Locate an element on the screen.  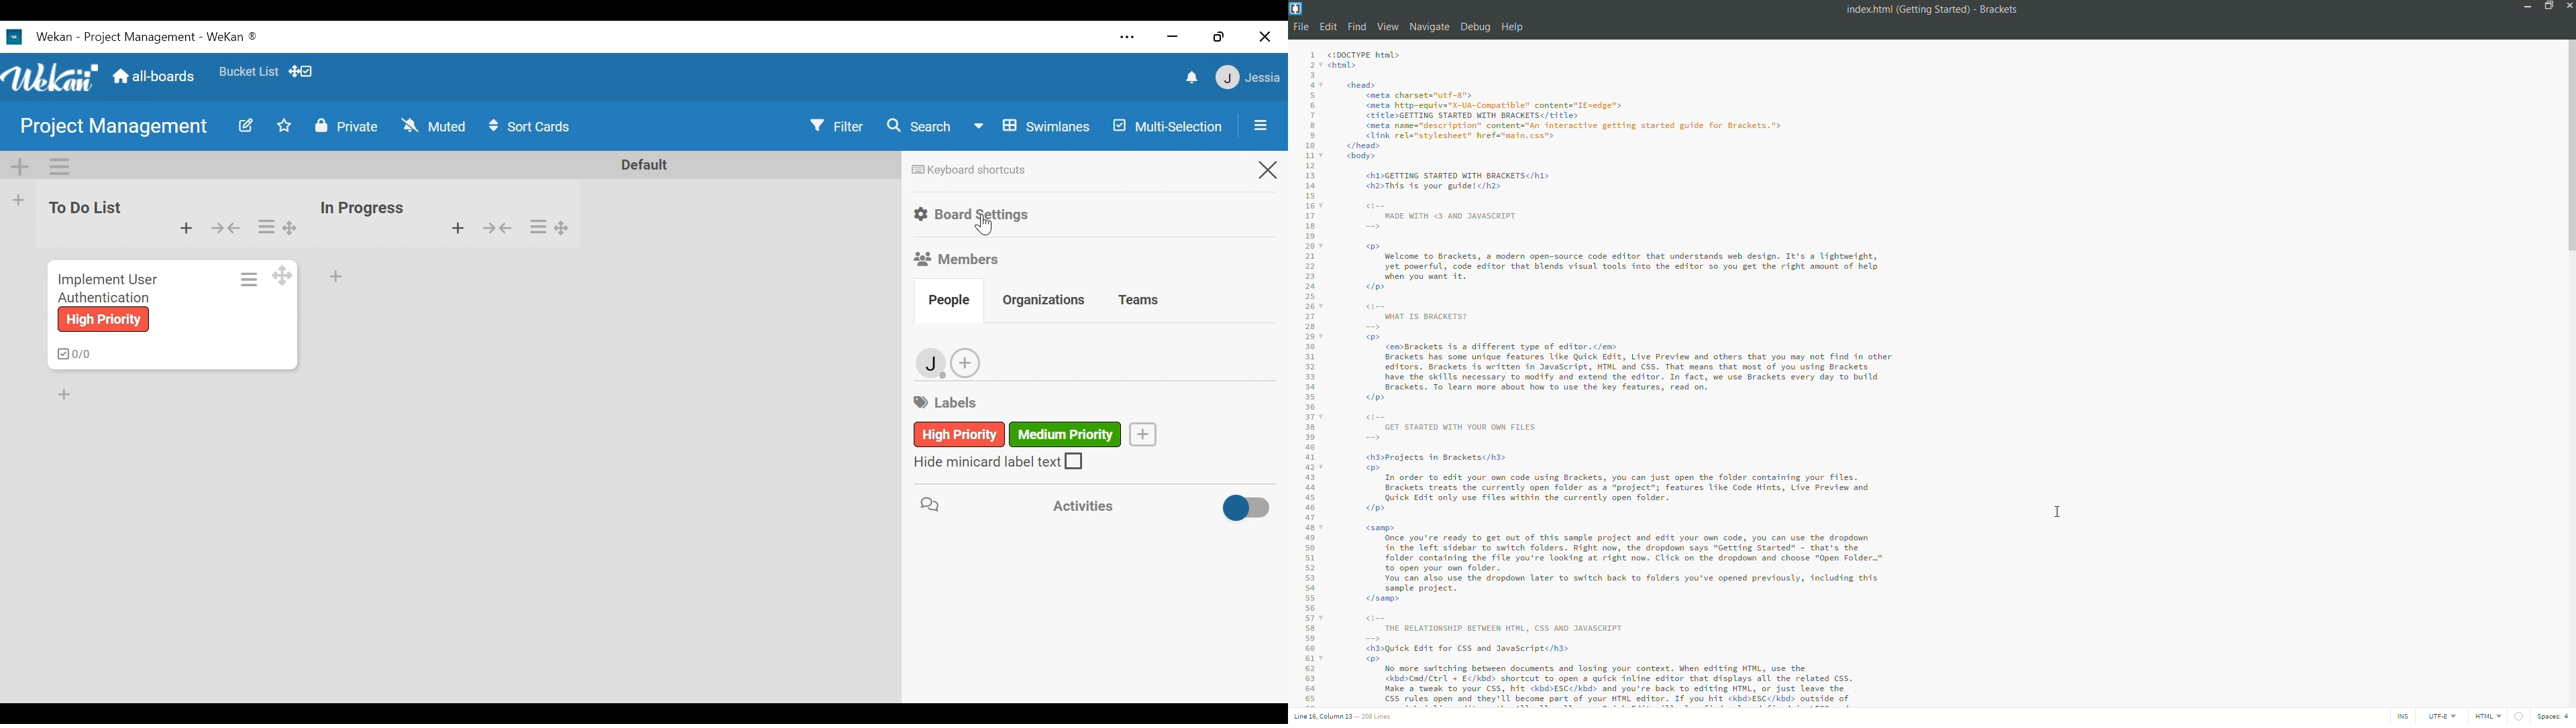
maximize is located at coordinates (2546, 5).